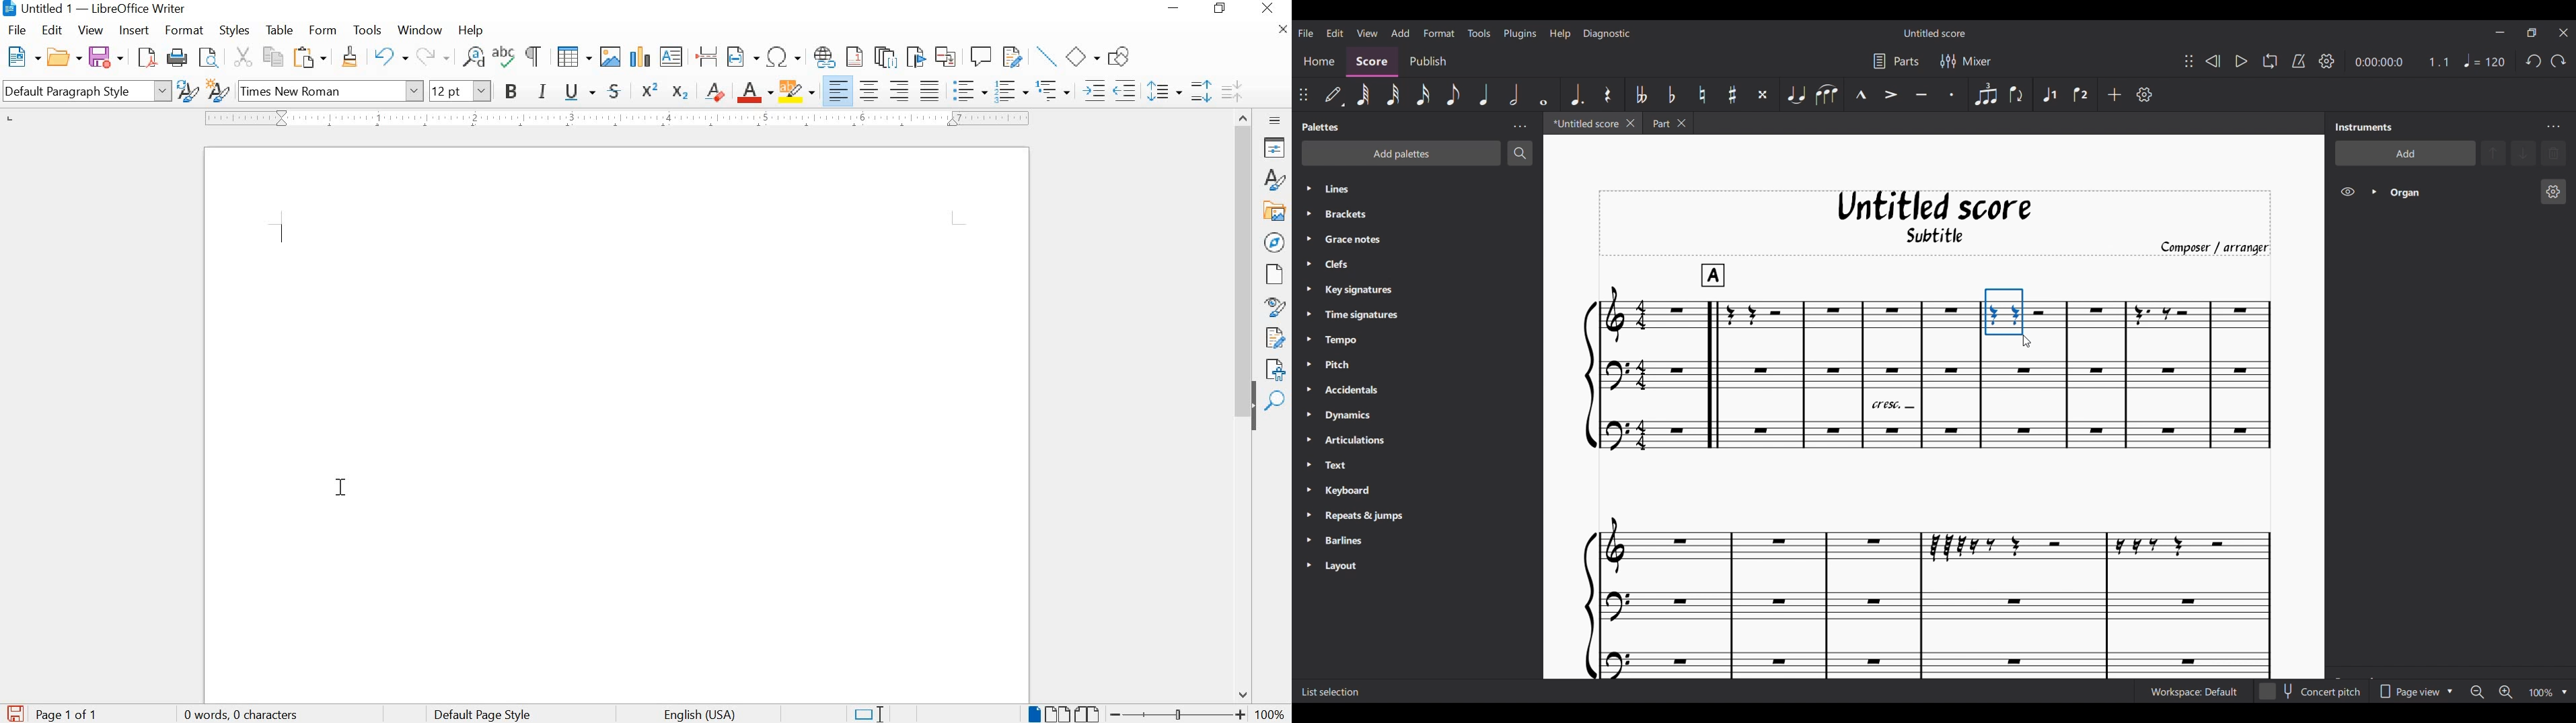 Image resolution: width=2576 pixels, height=728 pixels. Describe the element at coordinates (1478, 32) in the screenshot. I see `Tools menu` at that location.